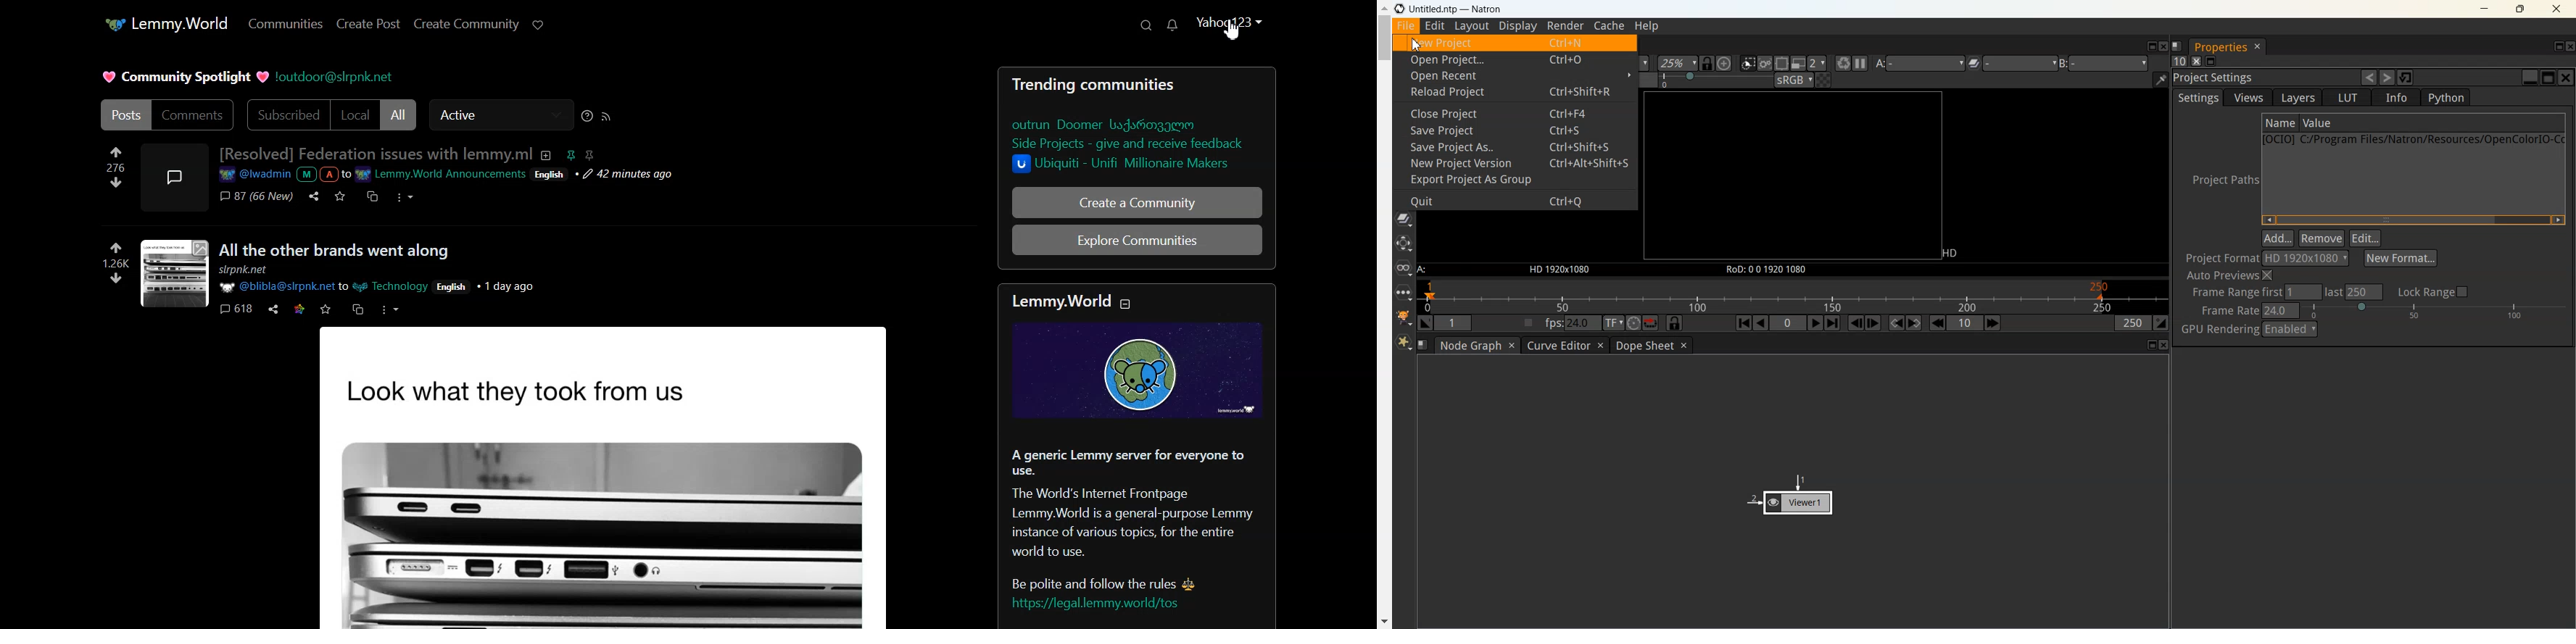 The width and height of the screenshot is (2576, 644). Describe the element at coordinates (608, 476) in the screenshot. I see `Look what they took from us meme` at that location.